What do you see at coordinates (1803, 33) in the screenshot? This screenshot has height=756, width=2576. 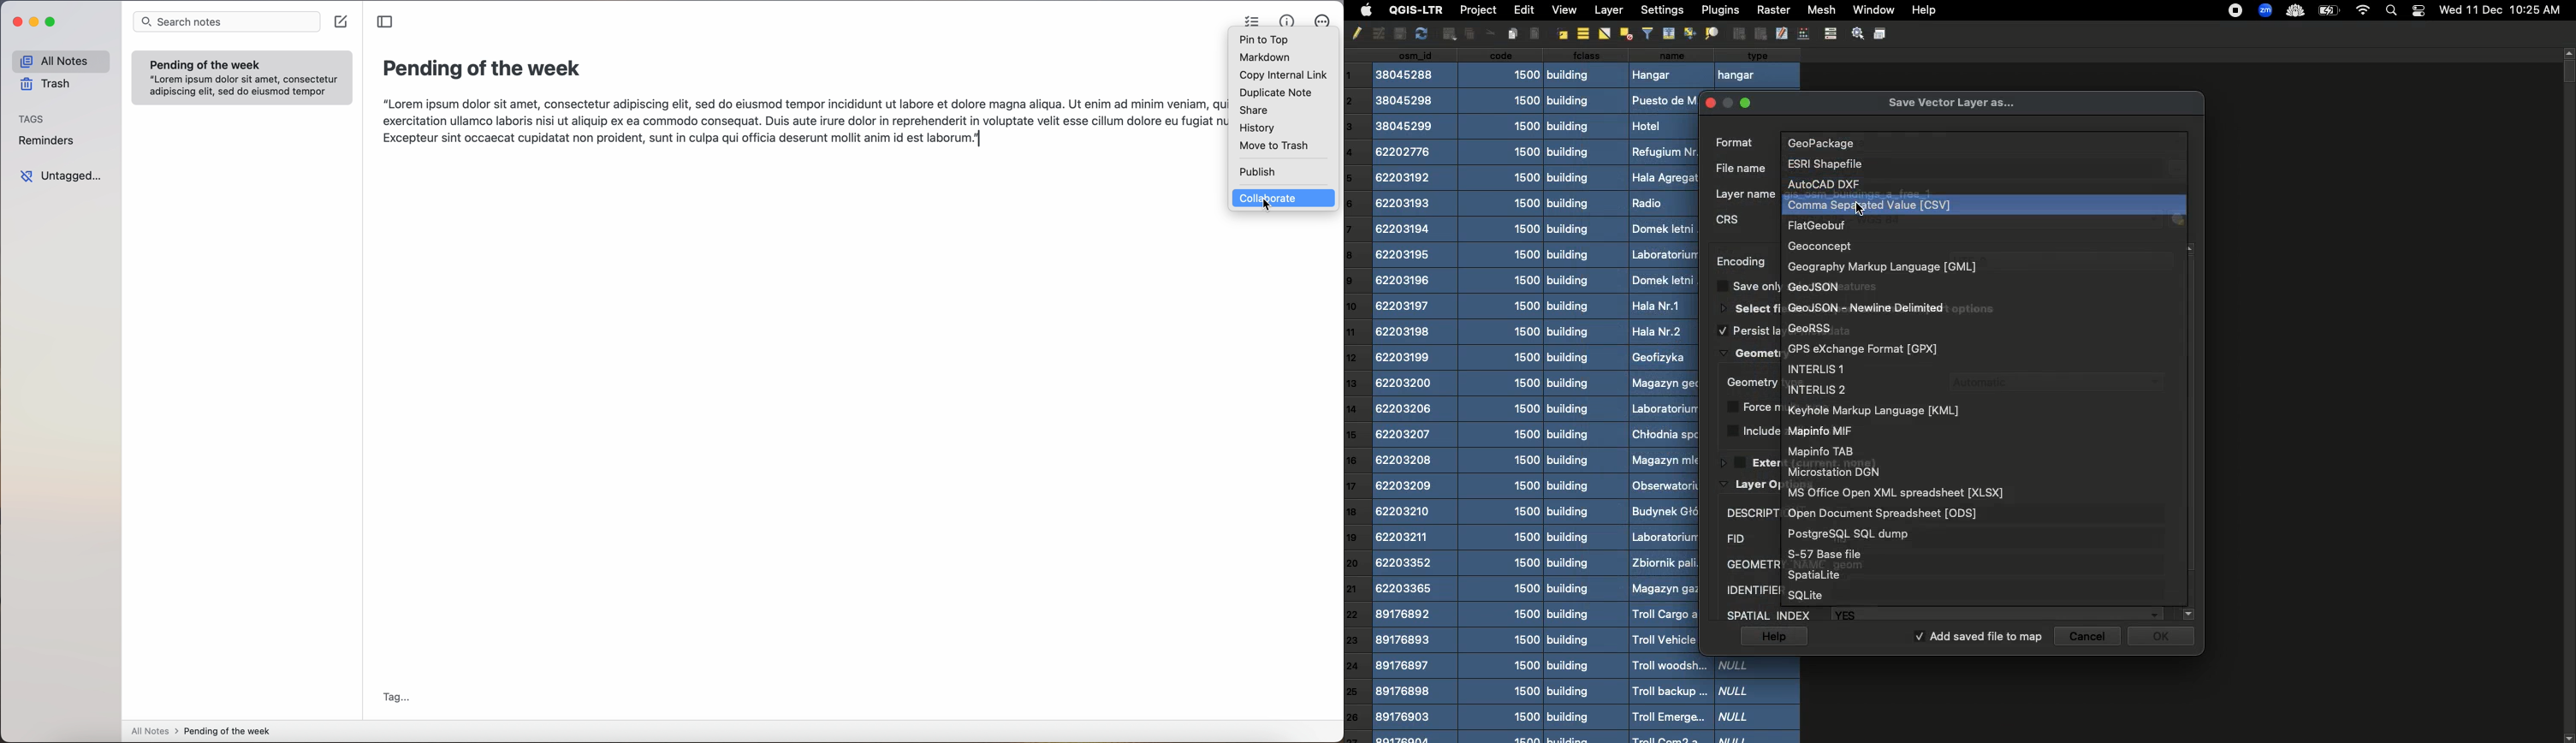 I see `Edit Points` at bounding box center [1803, 33].